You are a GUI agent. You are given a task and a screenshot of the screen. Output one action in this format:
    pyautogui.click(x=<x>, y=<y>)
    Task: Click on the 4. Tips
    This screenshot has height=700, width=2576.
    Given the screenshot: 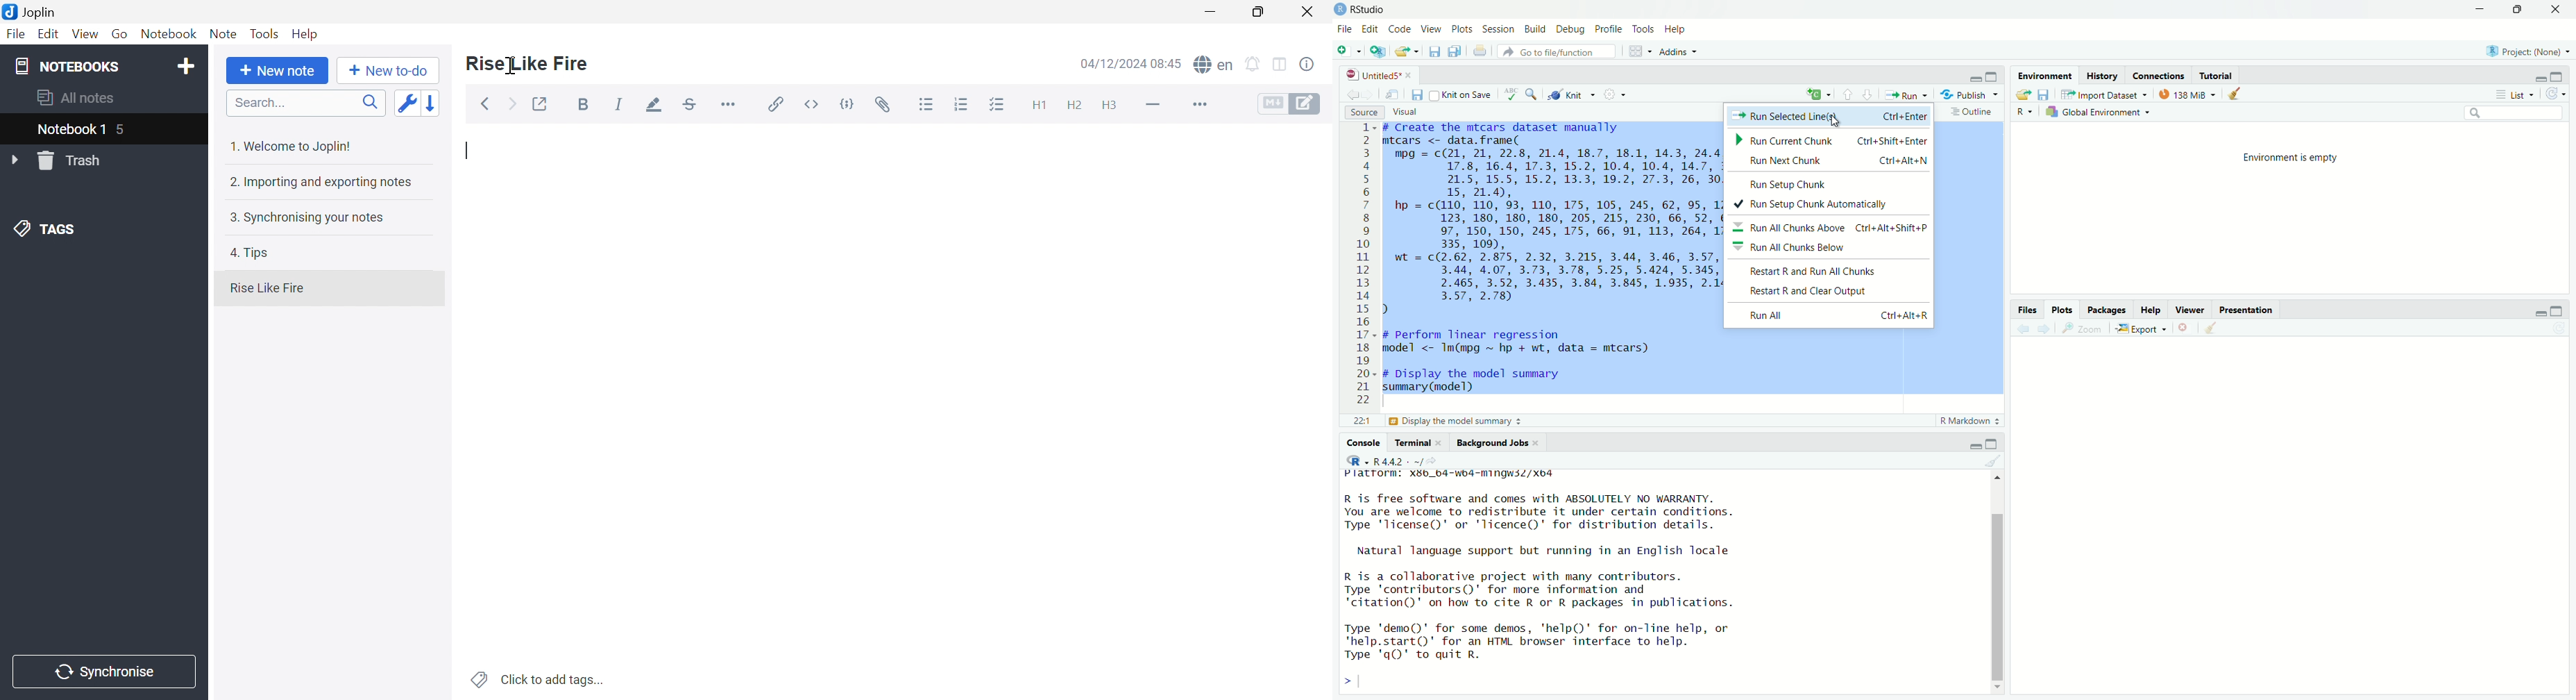 What is the action you would take?
    pyautogui.click(x=250, y=254)
    